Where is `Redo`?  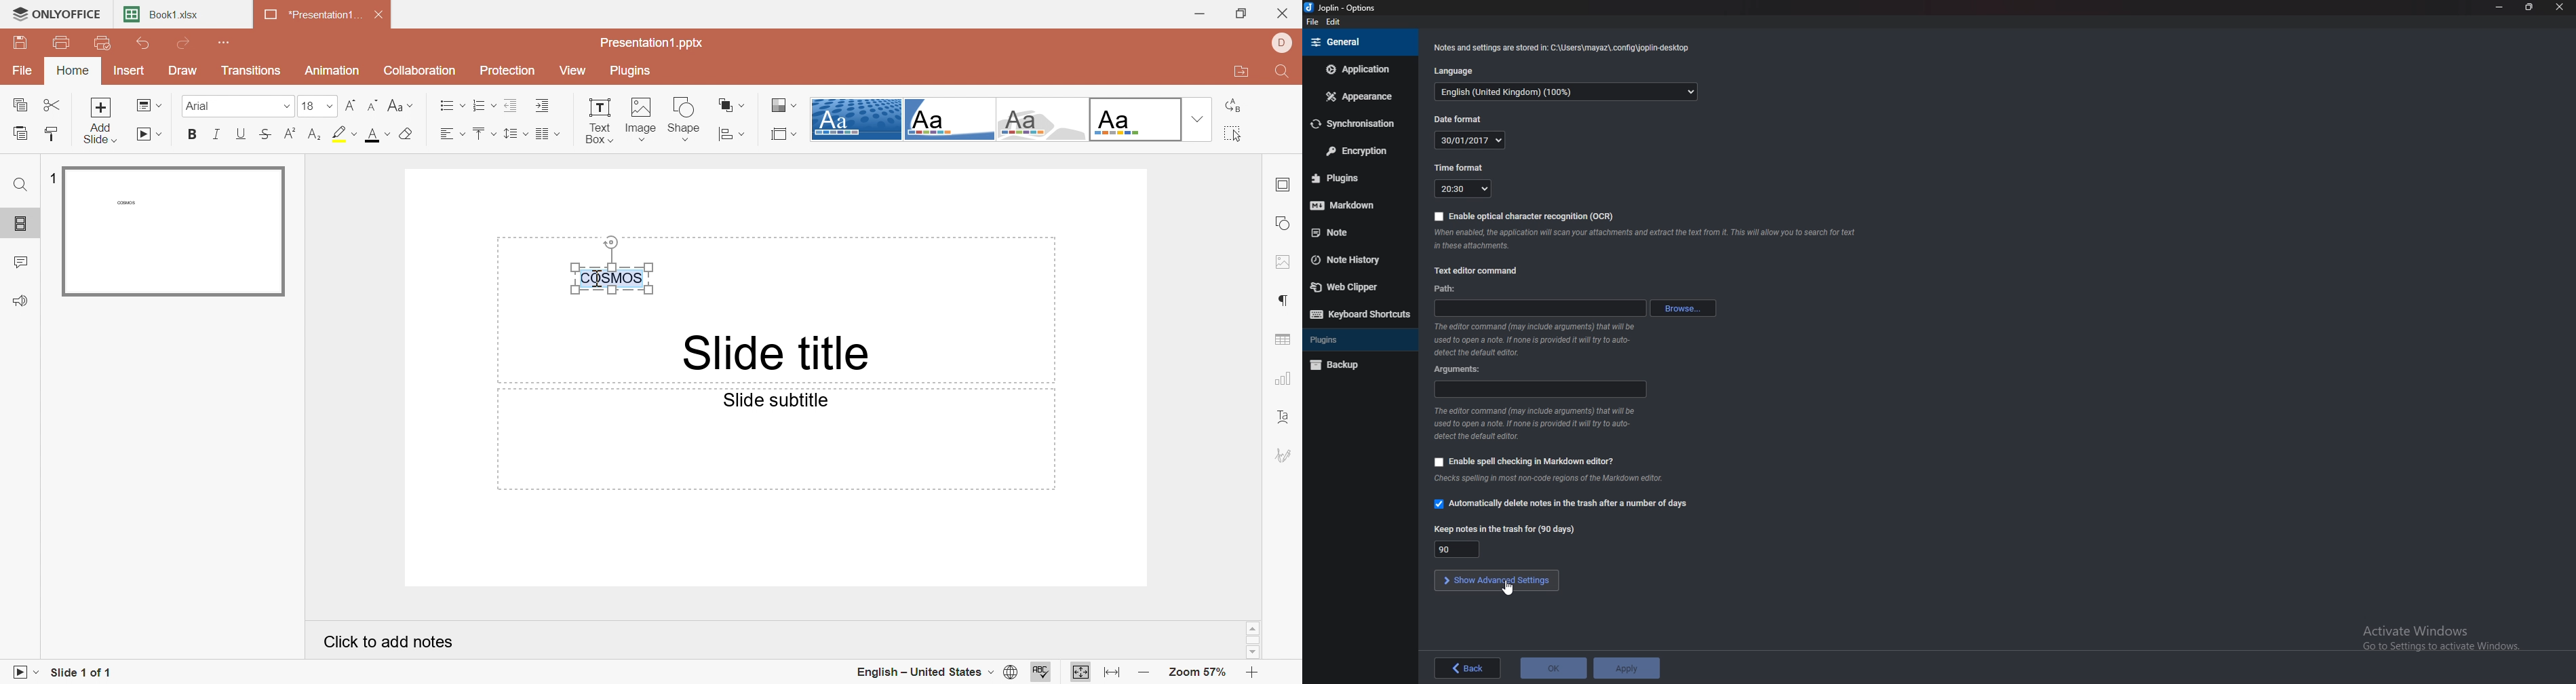
Redo is located at coordinates (180, 43).